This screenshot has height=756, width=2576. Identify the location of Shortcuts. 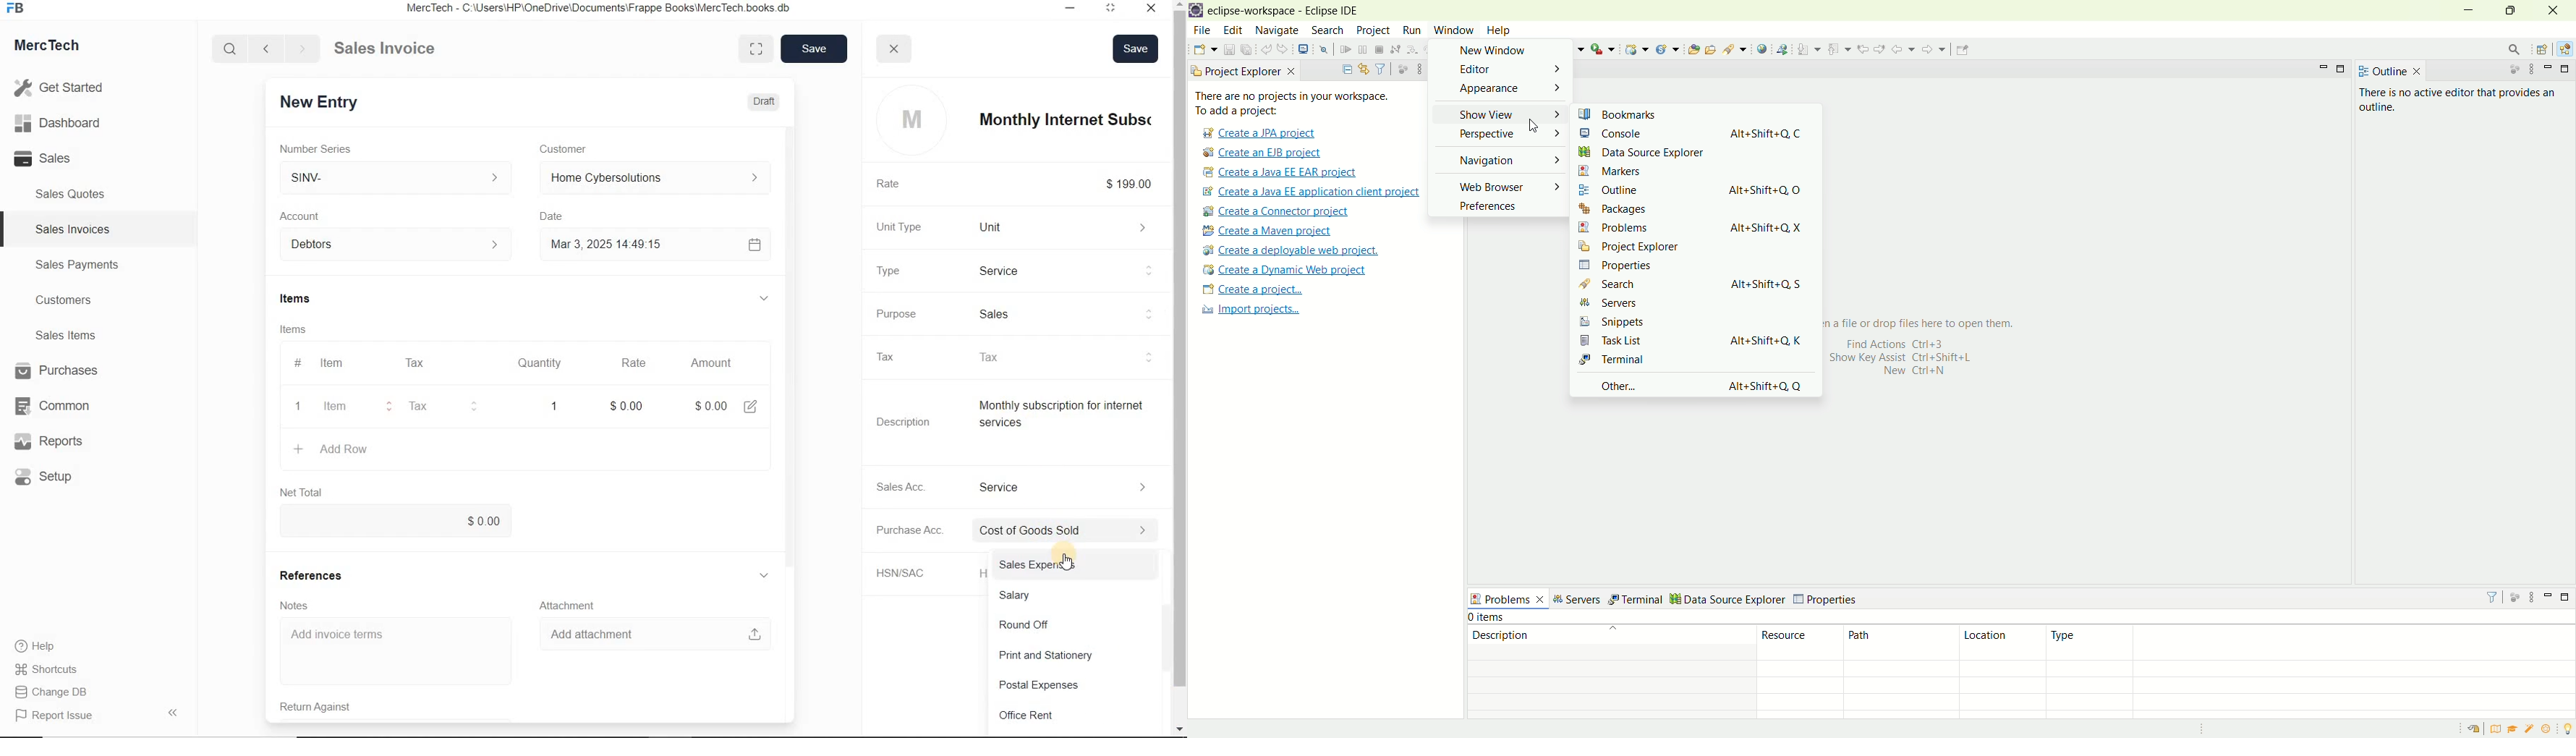
(53, 670).